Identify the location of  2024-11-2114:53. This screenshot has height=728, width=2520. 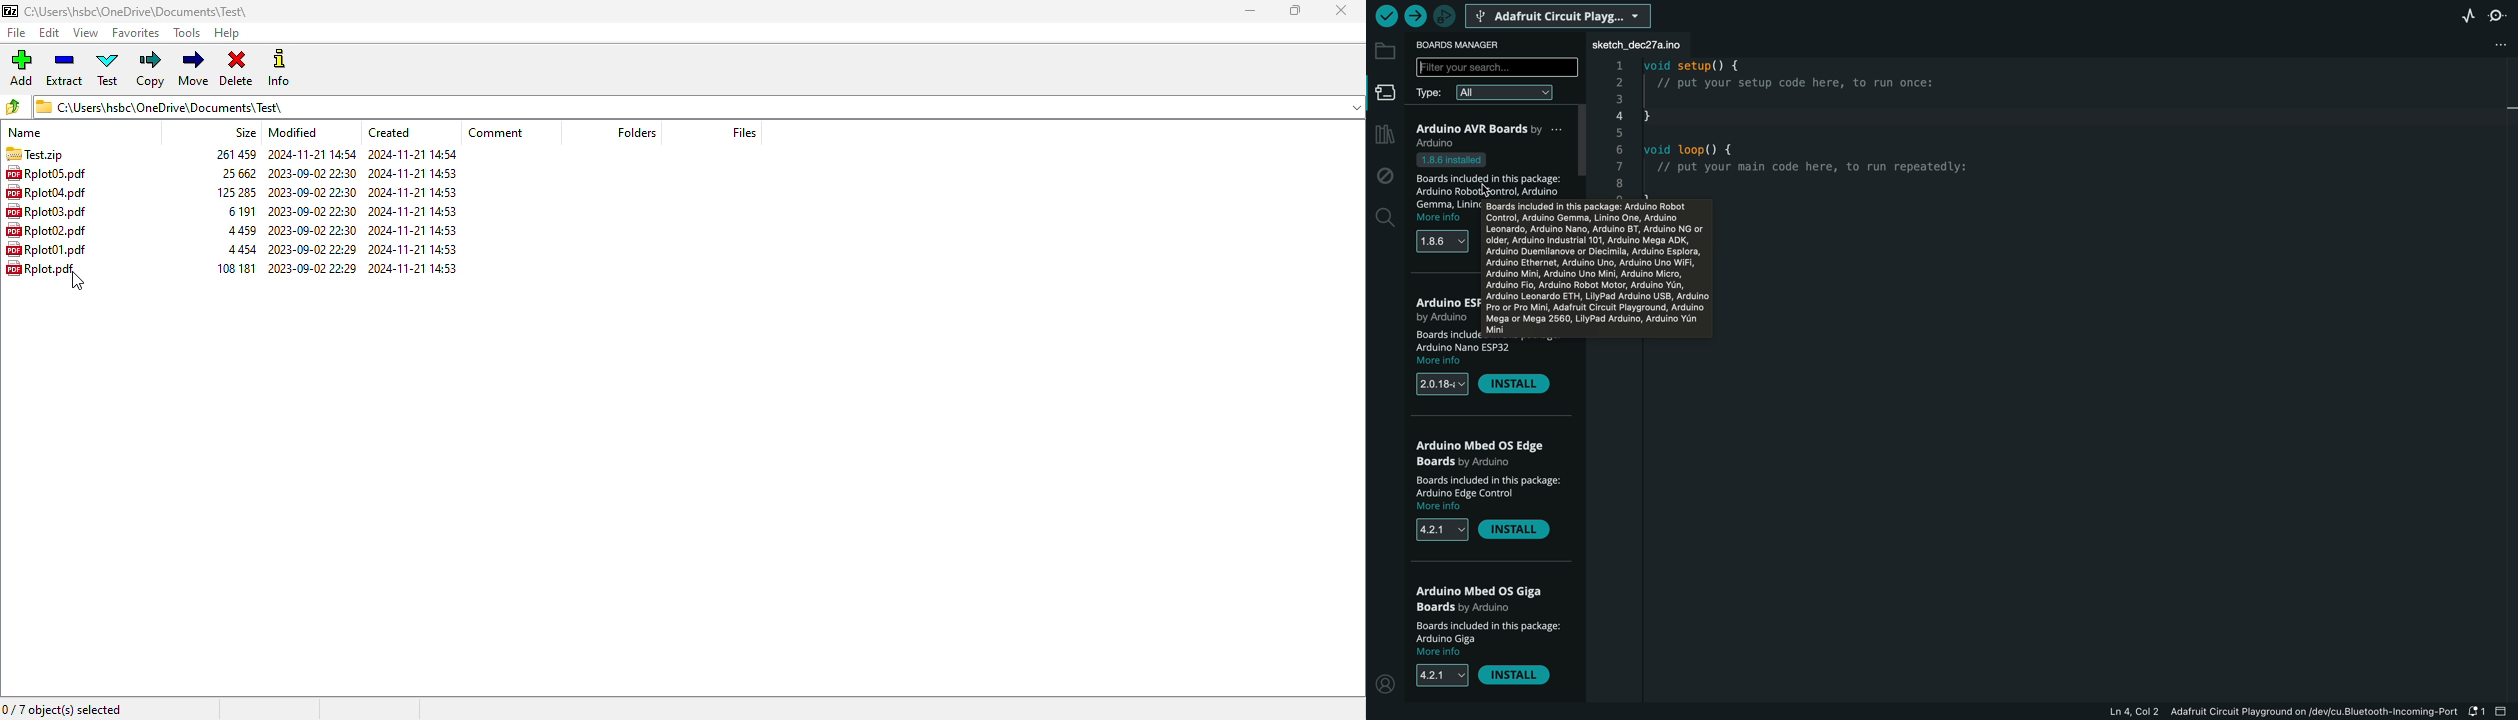
(412, 232).